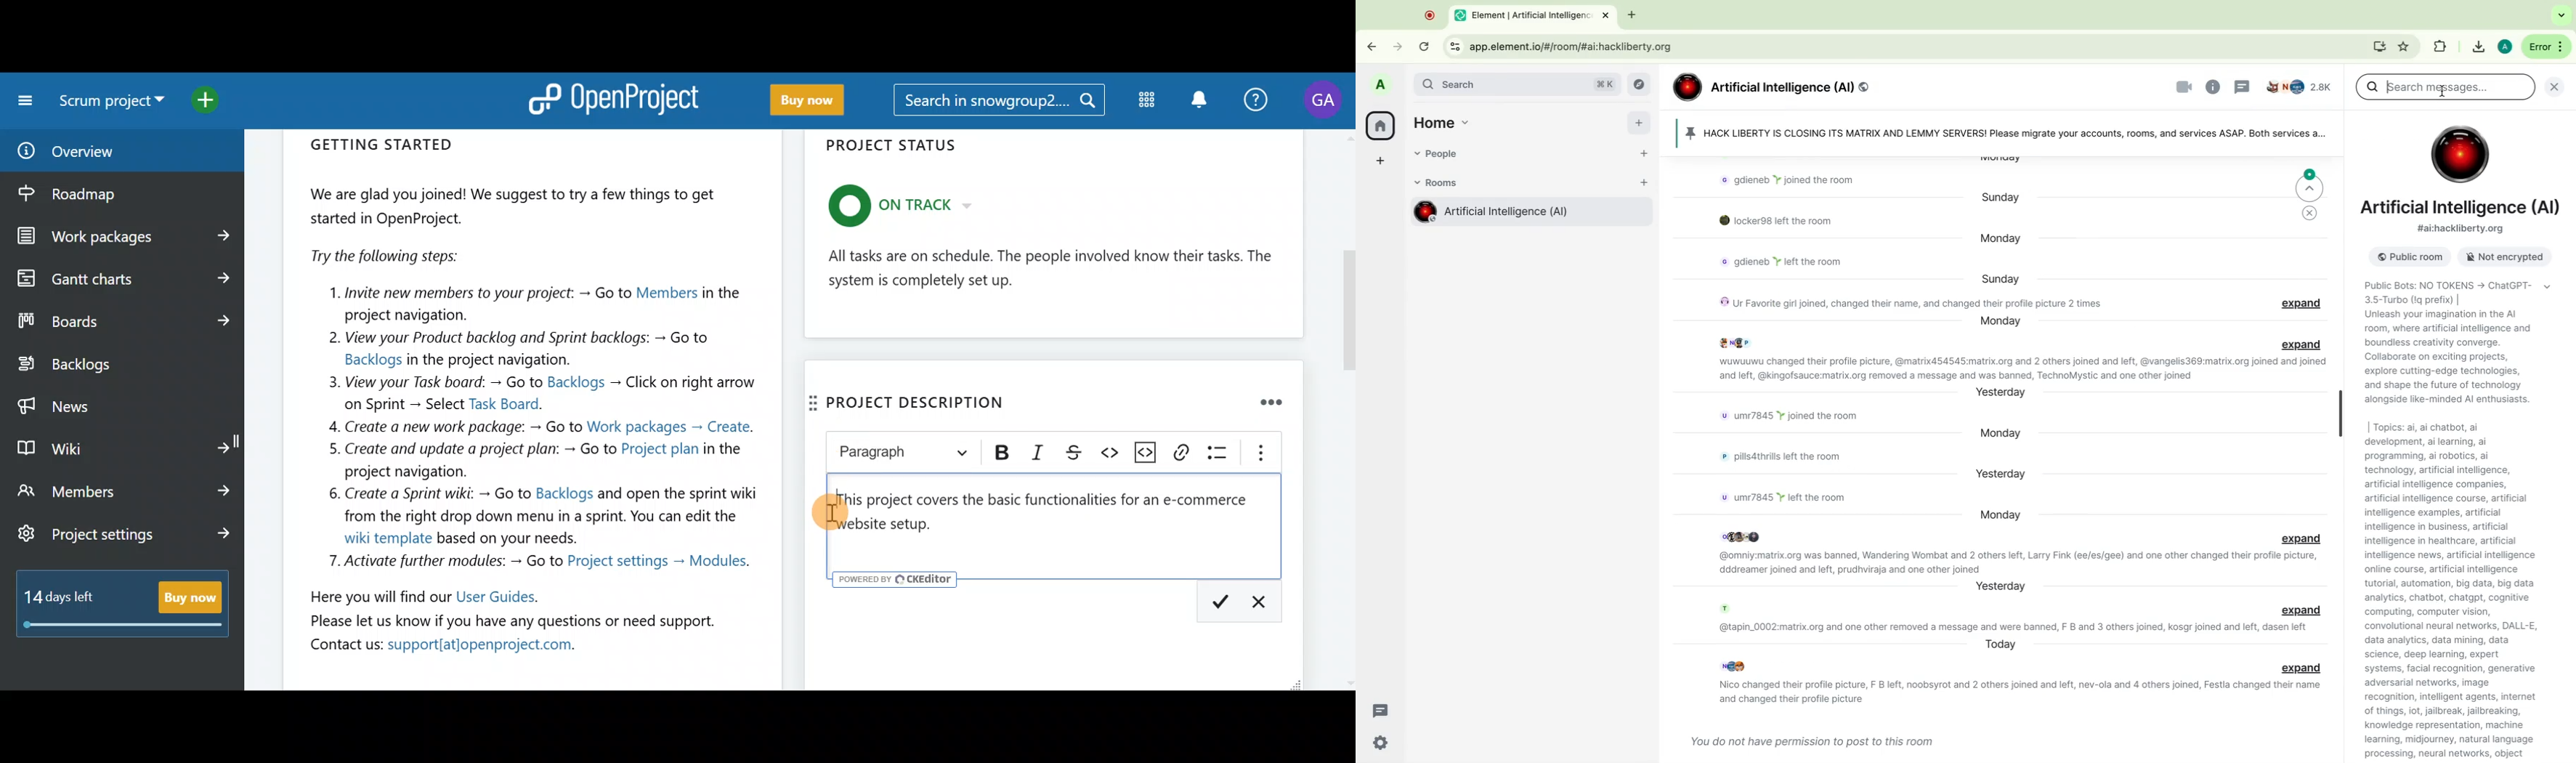 This screenshot has height=784, width=2576. Describe the element at coordinates (2000, 586) in the screenshot. I see `day` at that location.